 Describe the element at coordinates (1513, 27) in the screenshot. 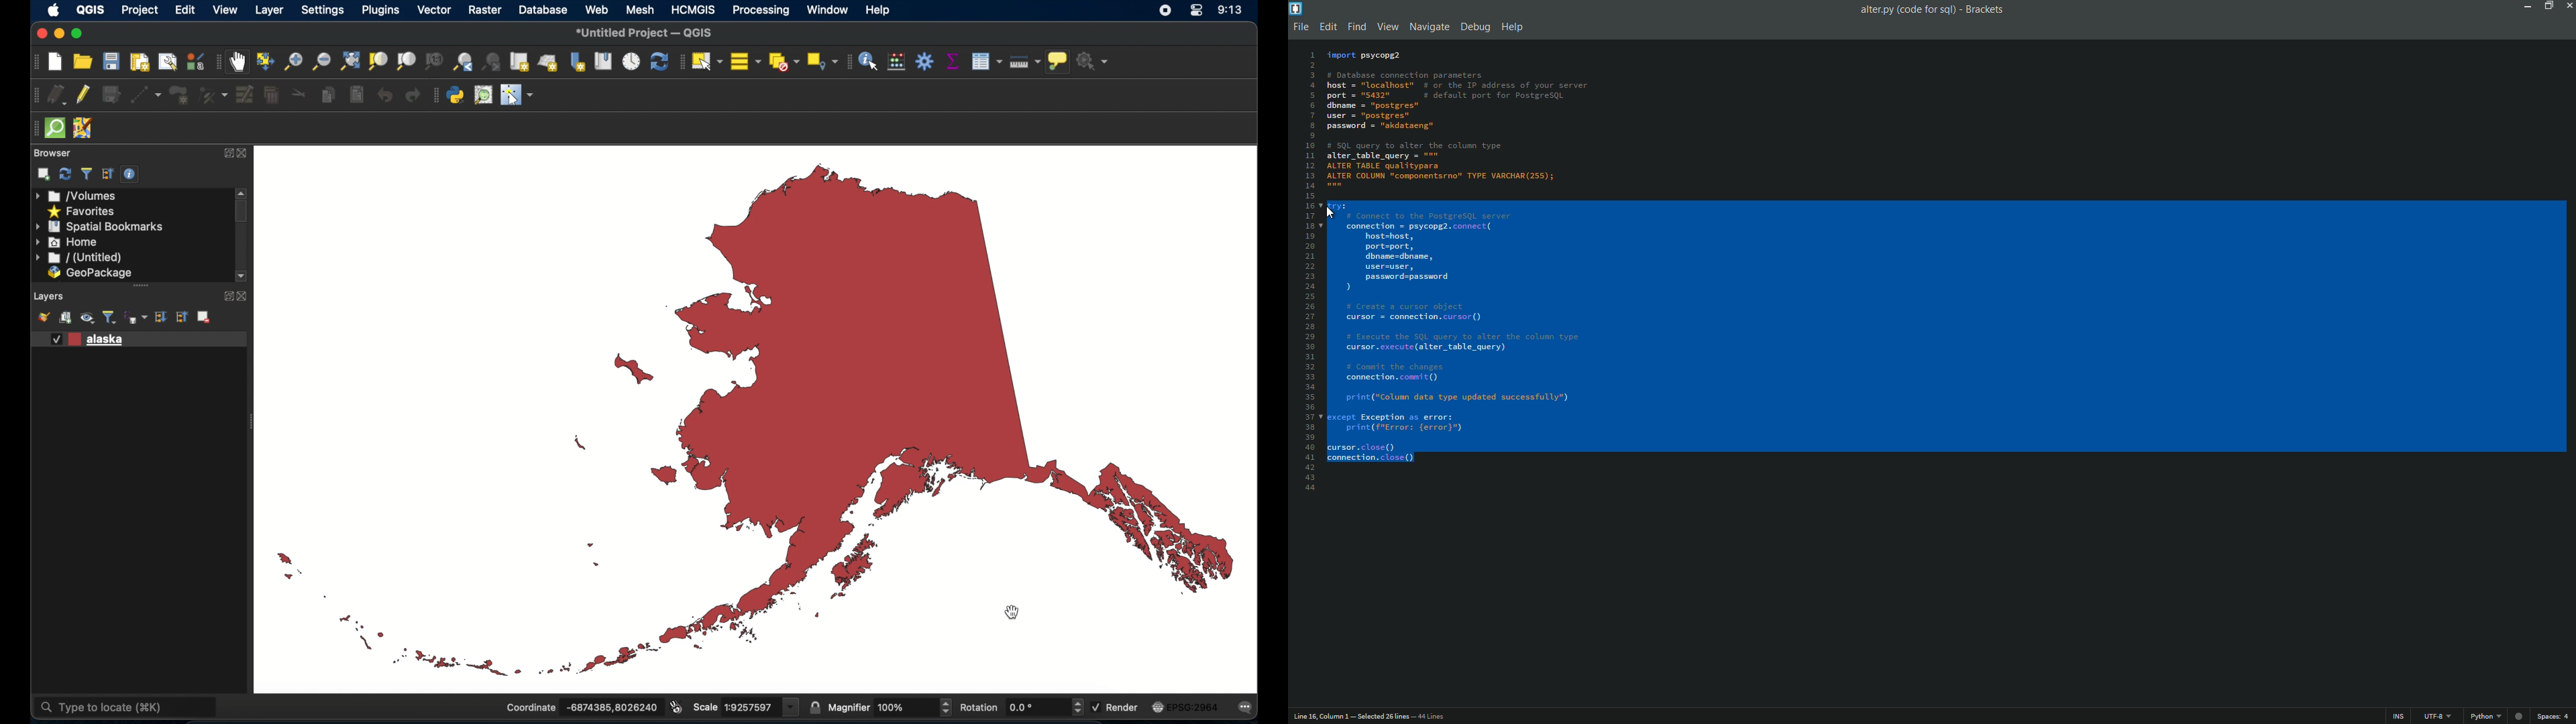

I see `help menu` at that location.